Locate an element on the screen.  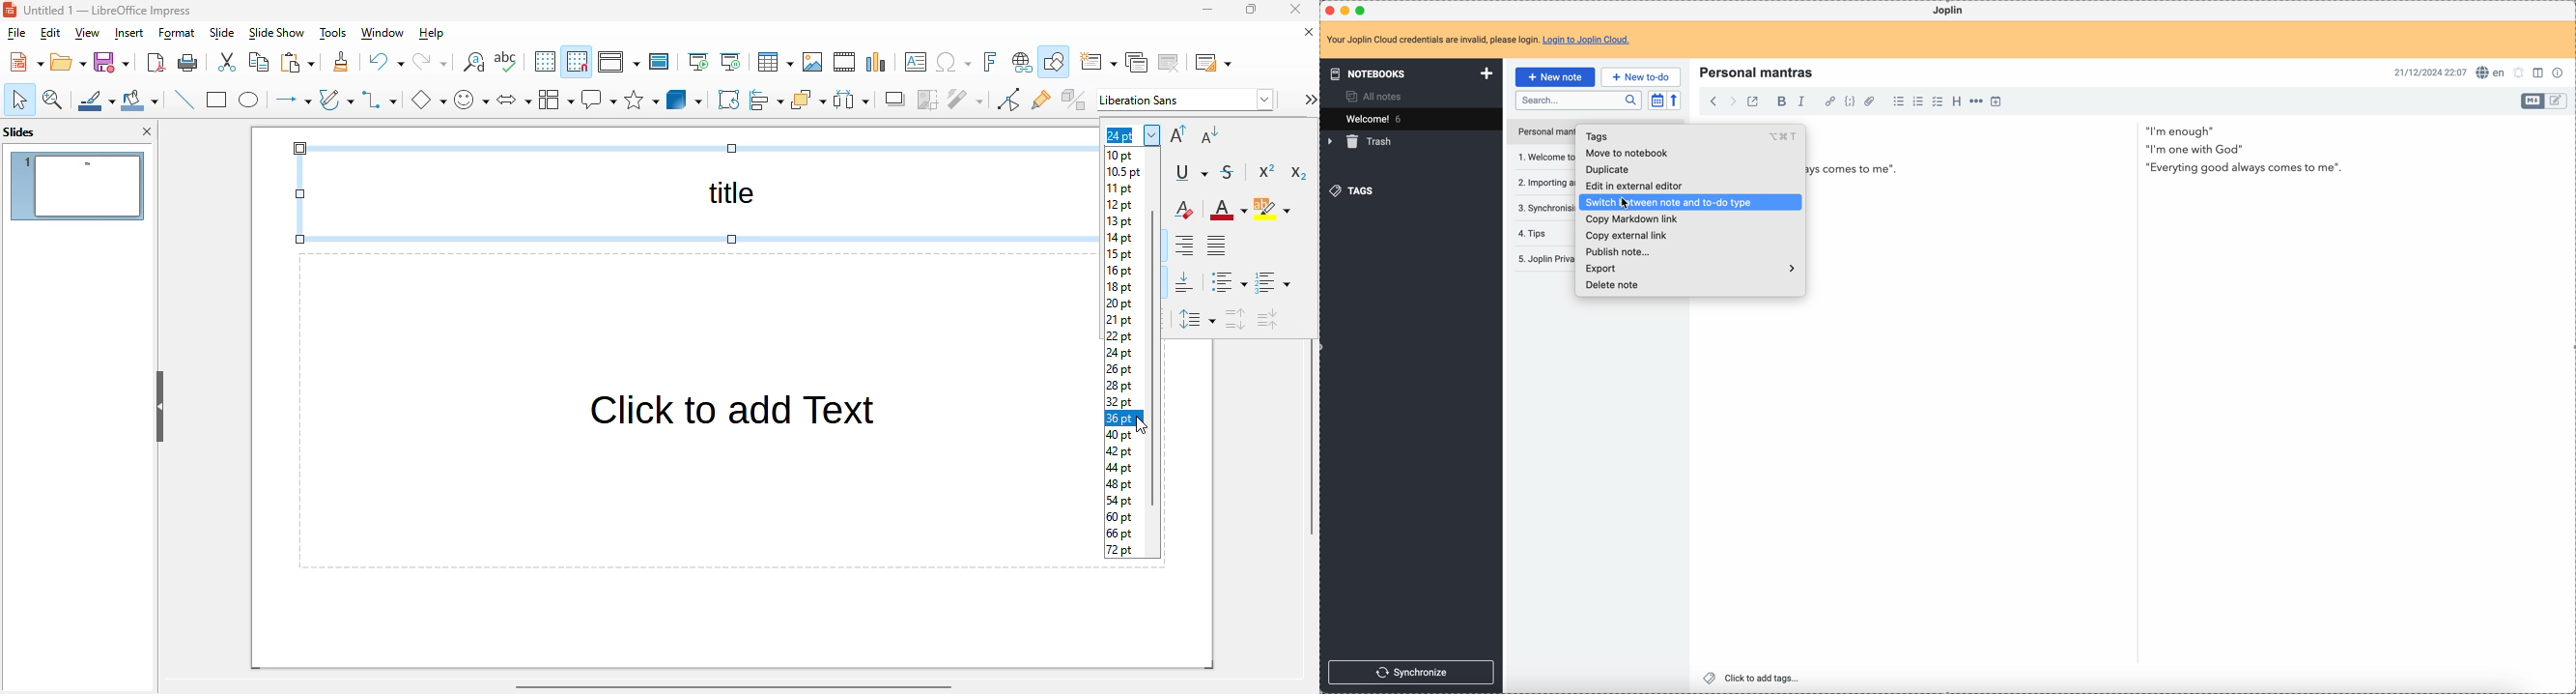
slide layout is located at coordinates (1213, 63).